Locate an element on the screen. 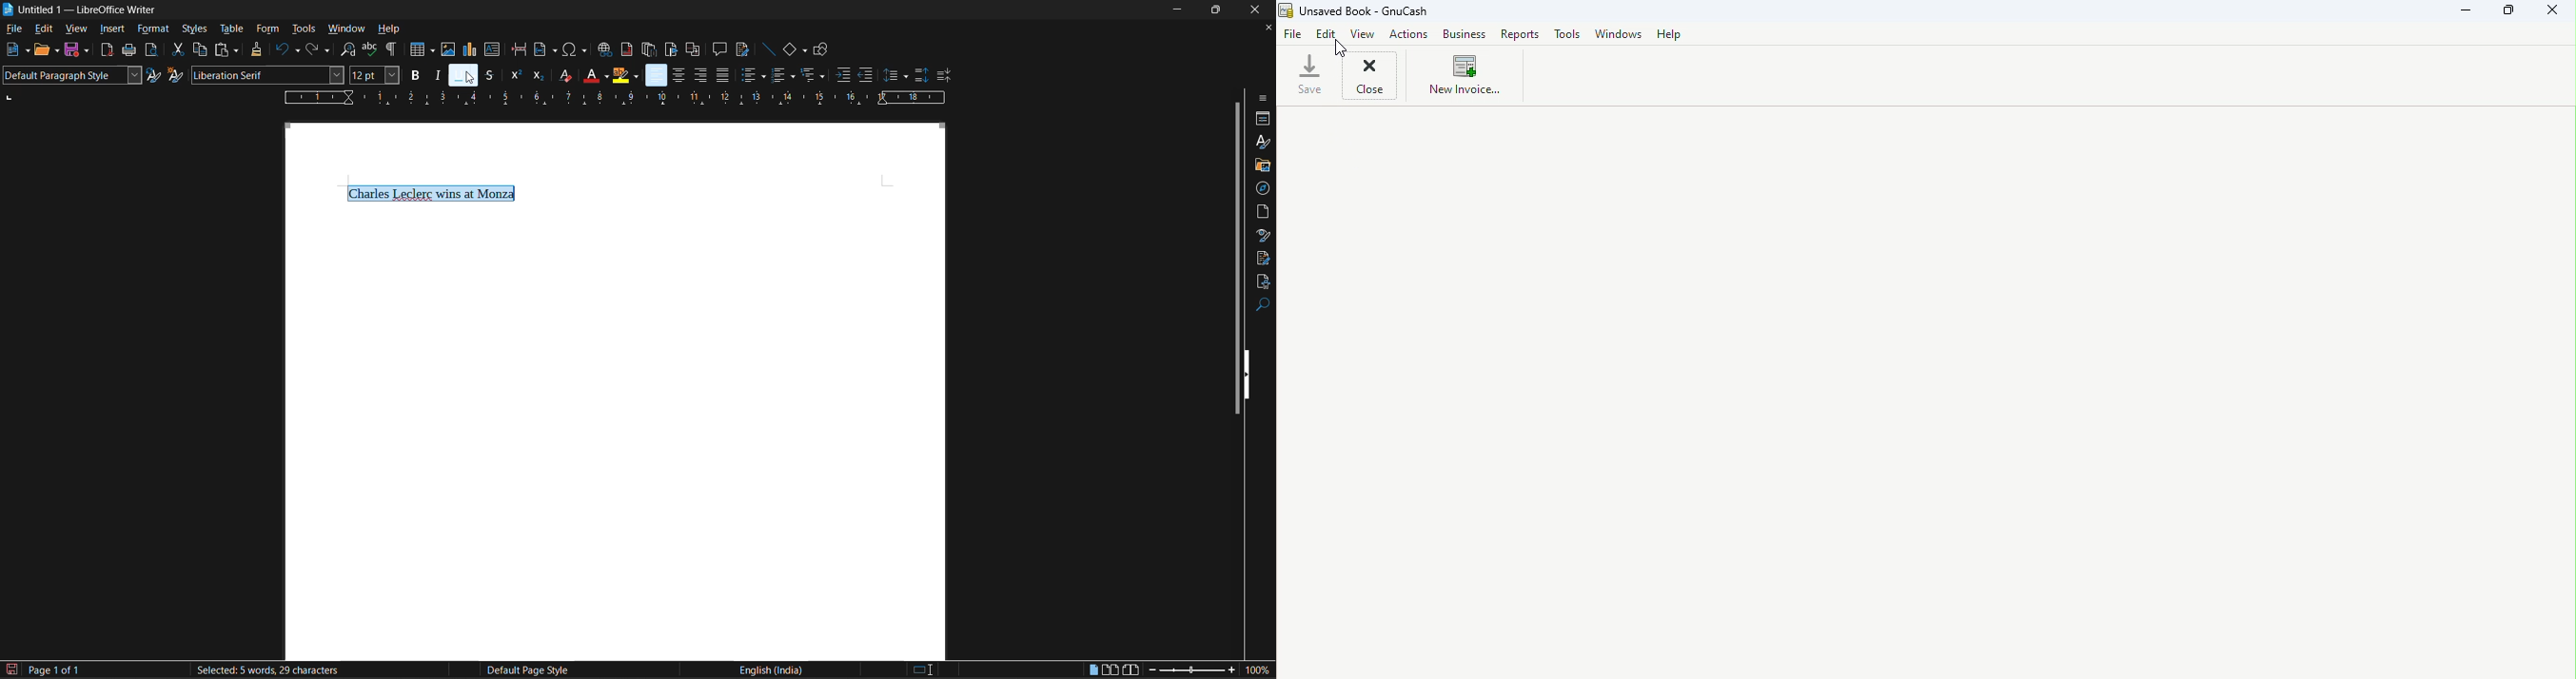  updated selected style is located at coordinates (154, 75).